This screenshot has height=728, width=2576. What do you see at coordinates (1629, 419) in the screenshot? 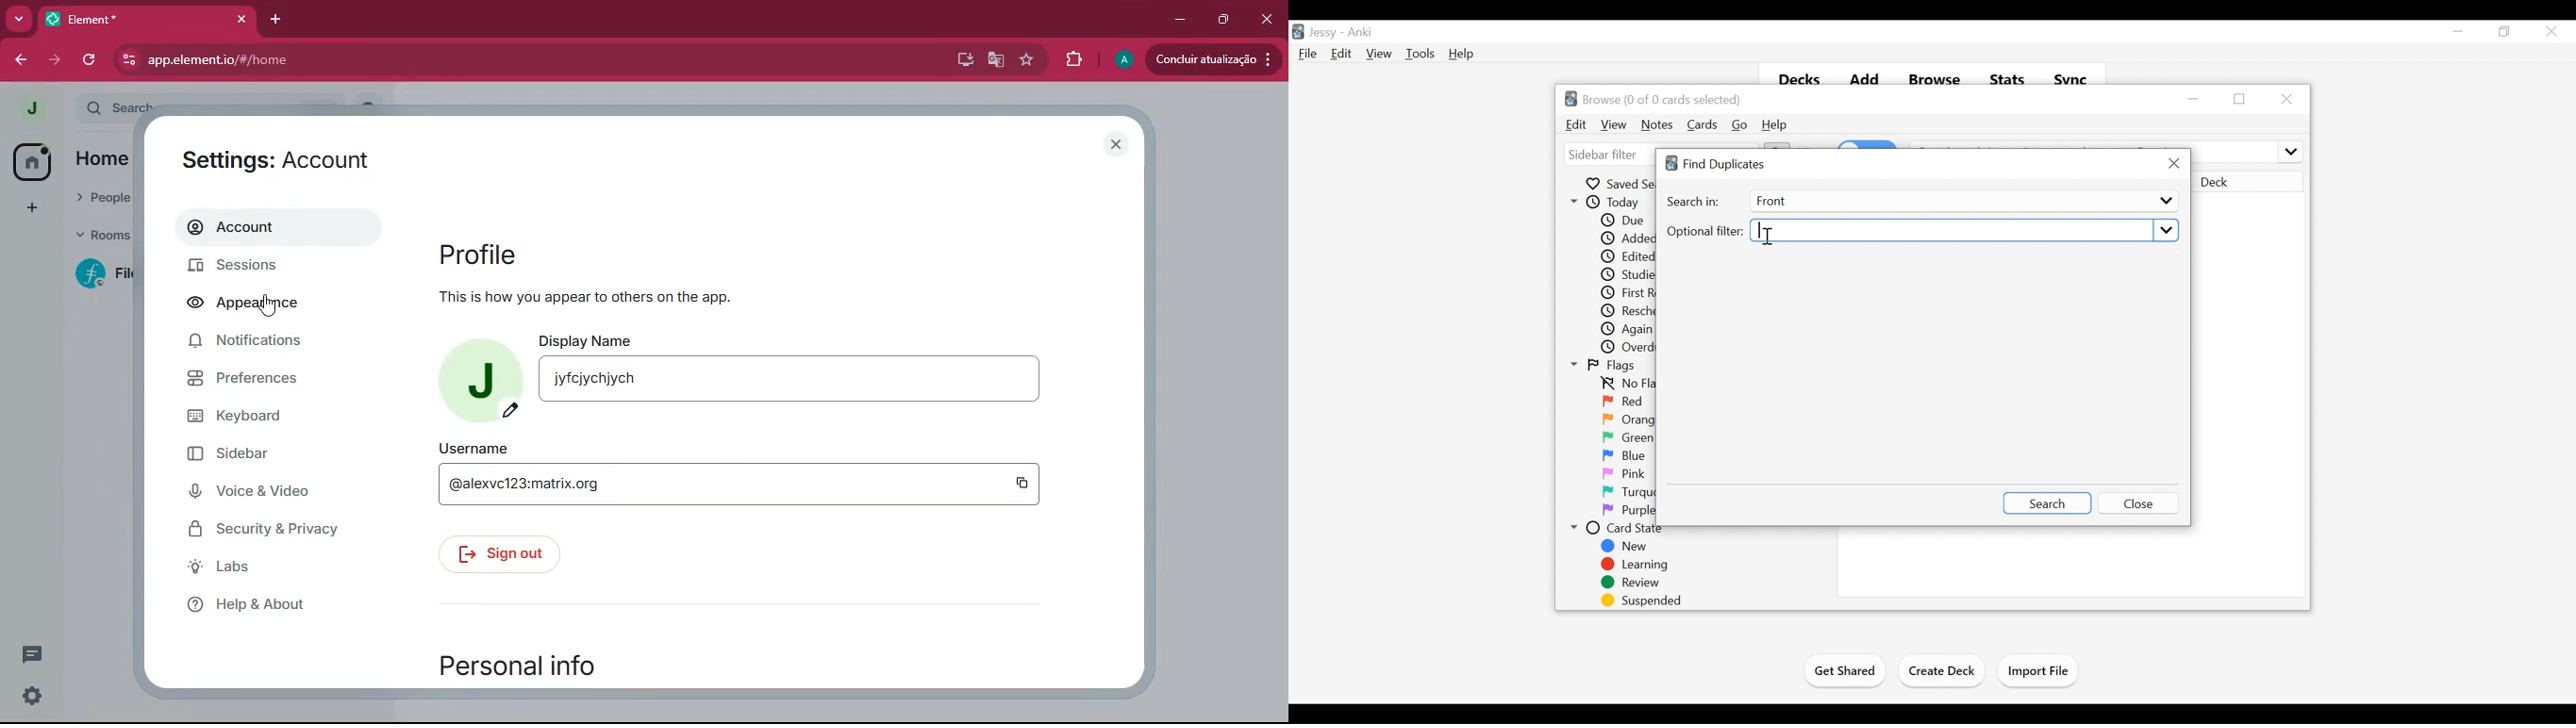
I see `Orange` at bounding box center [1629, 419].